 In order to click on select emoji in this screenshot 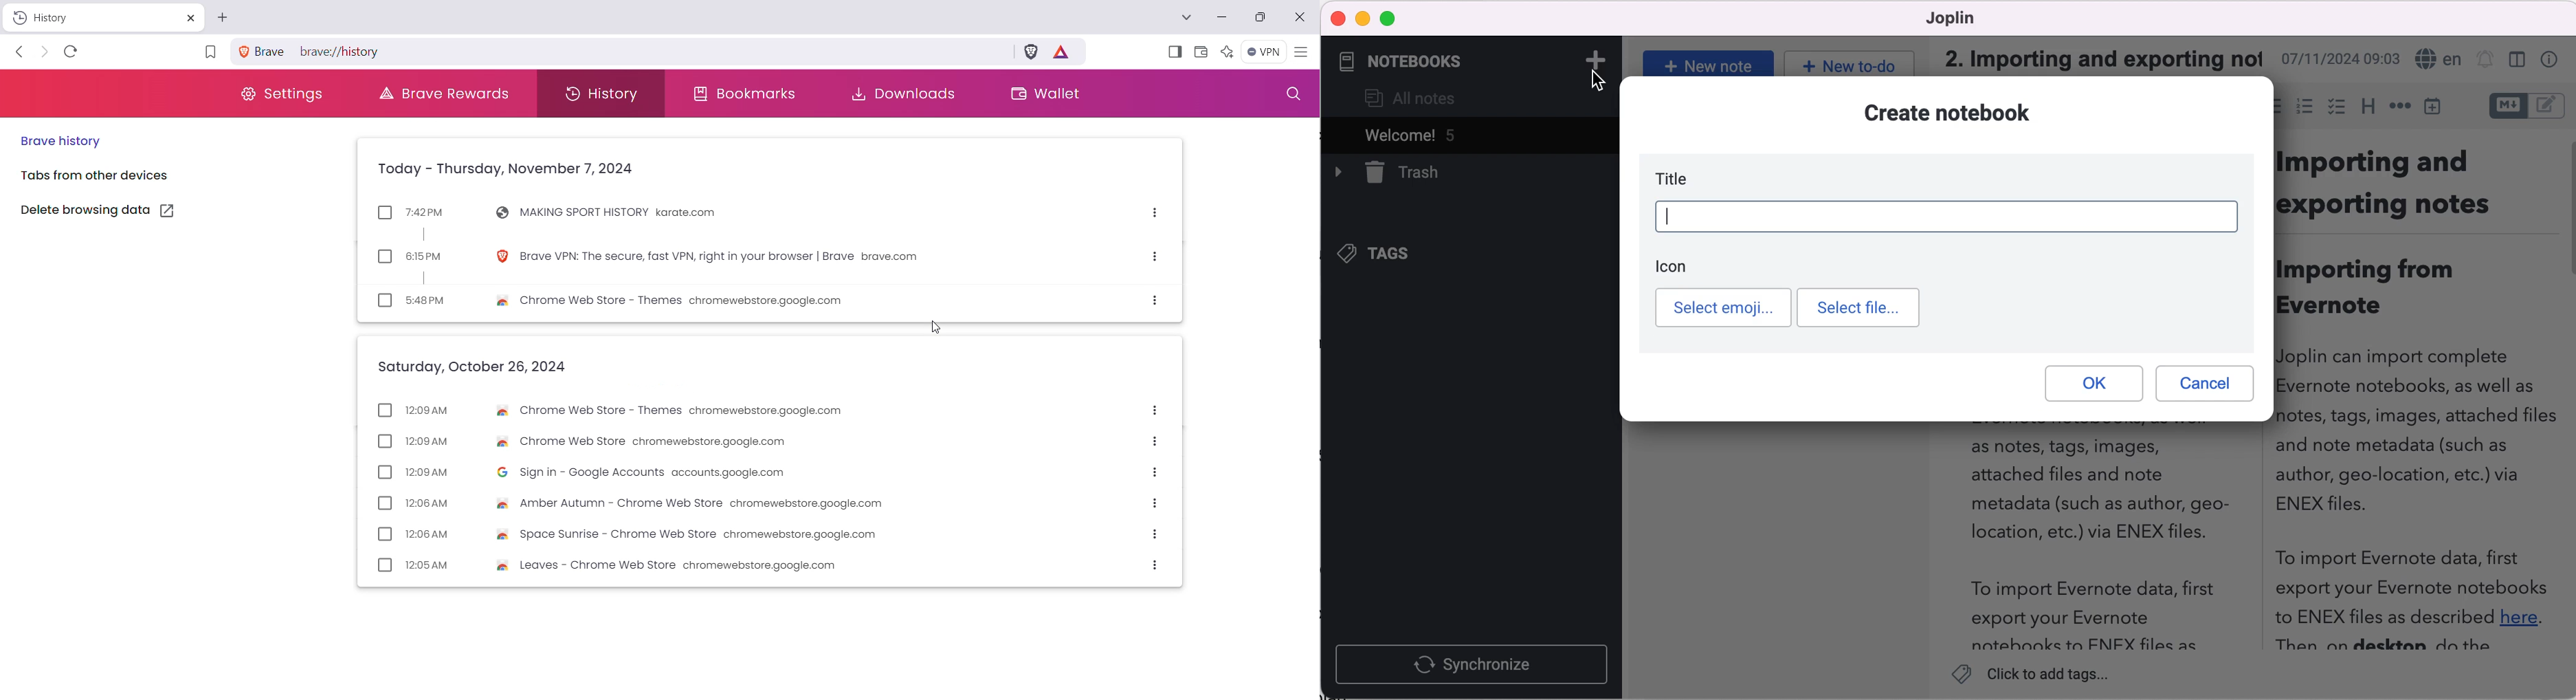, I will do `click(1724, 308)`.